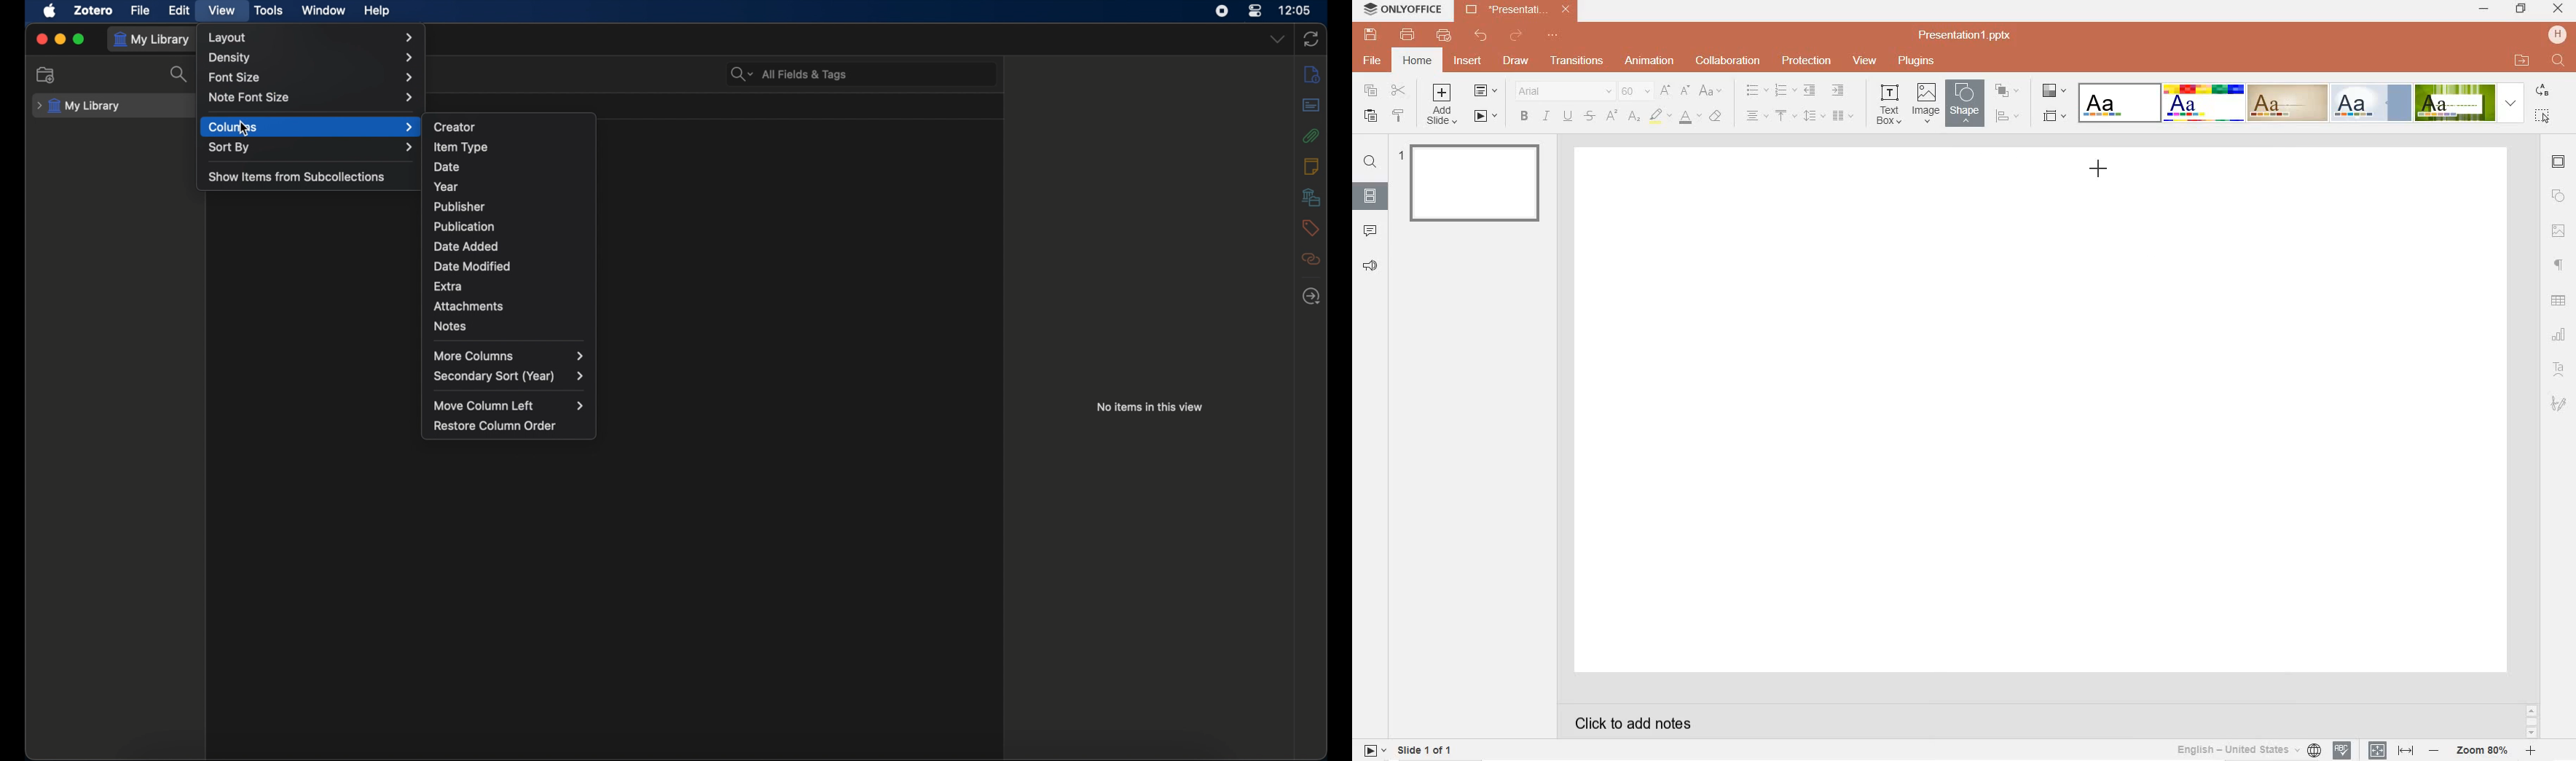 The image size is (2576, 784). I want to click on Official, so click(2371, 103).